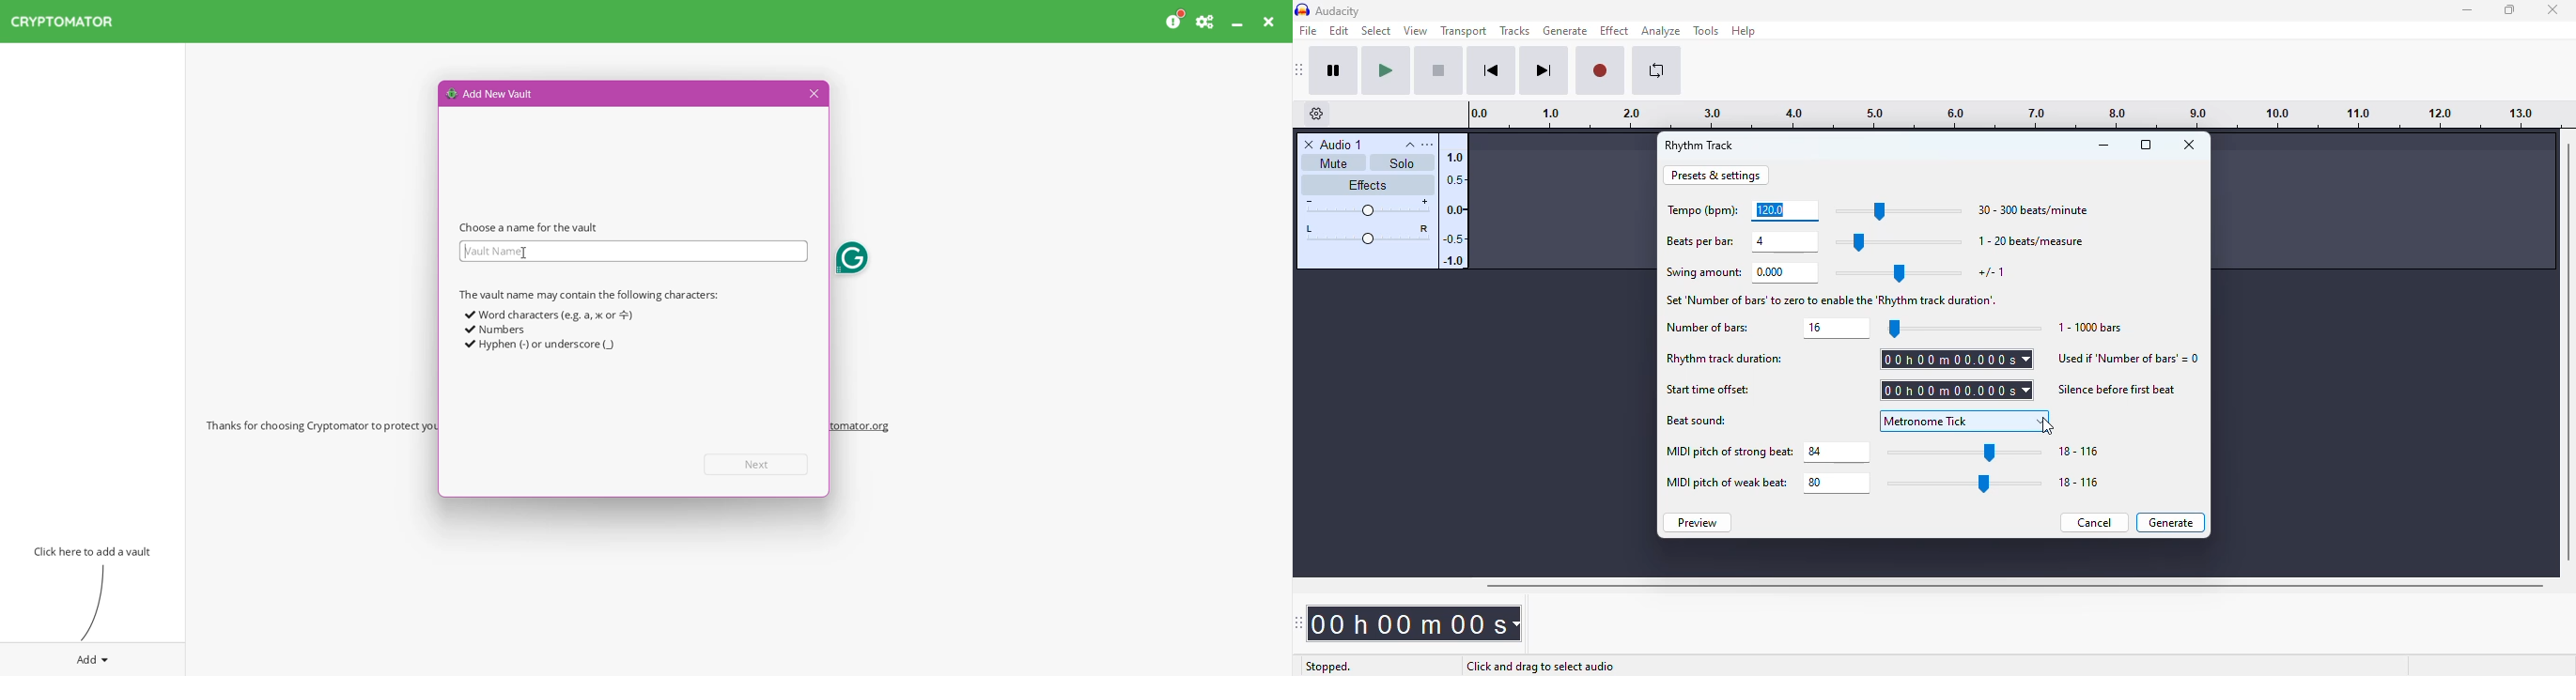  What do you see at coordinates (89, 550) in the screenshot?
I see `Click here to add vault` at bounding box center [89, 550].